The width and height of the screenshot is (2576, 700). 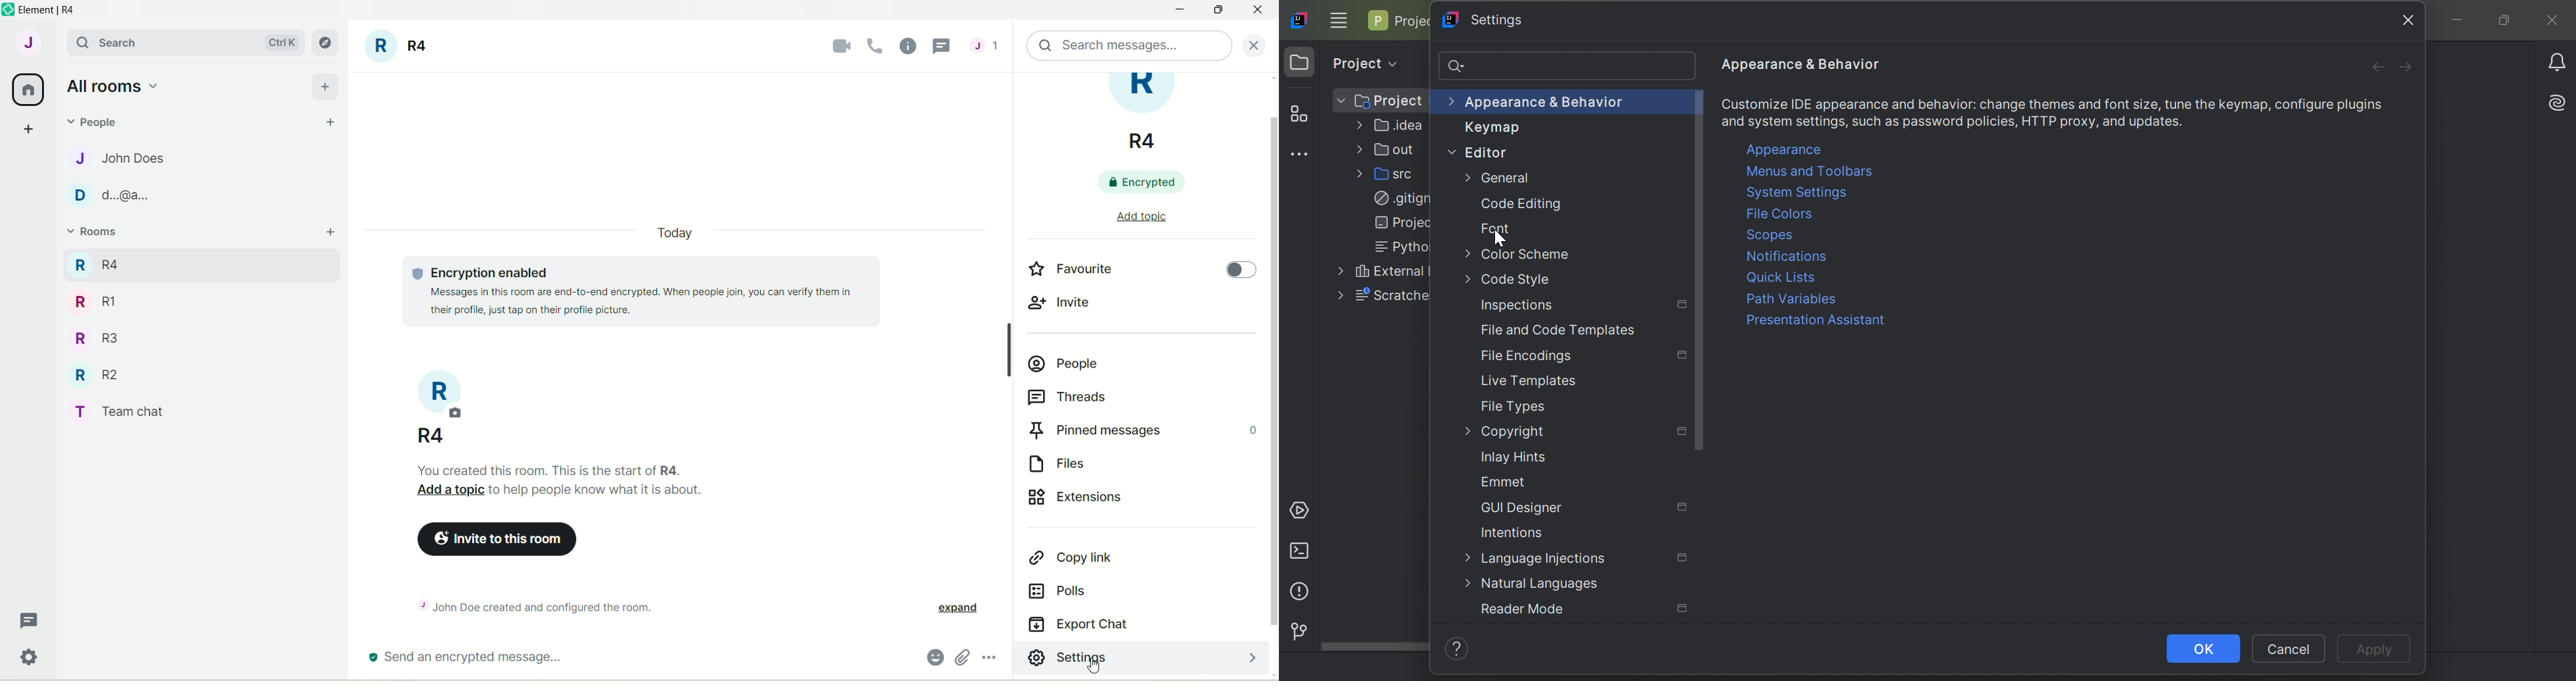 I want to click on add topic, so click(x=1141, y=215).